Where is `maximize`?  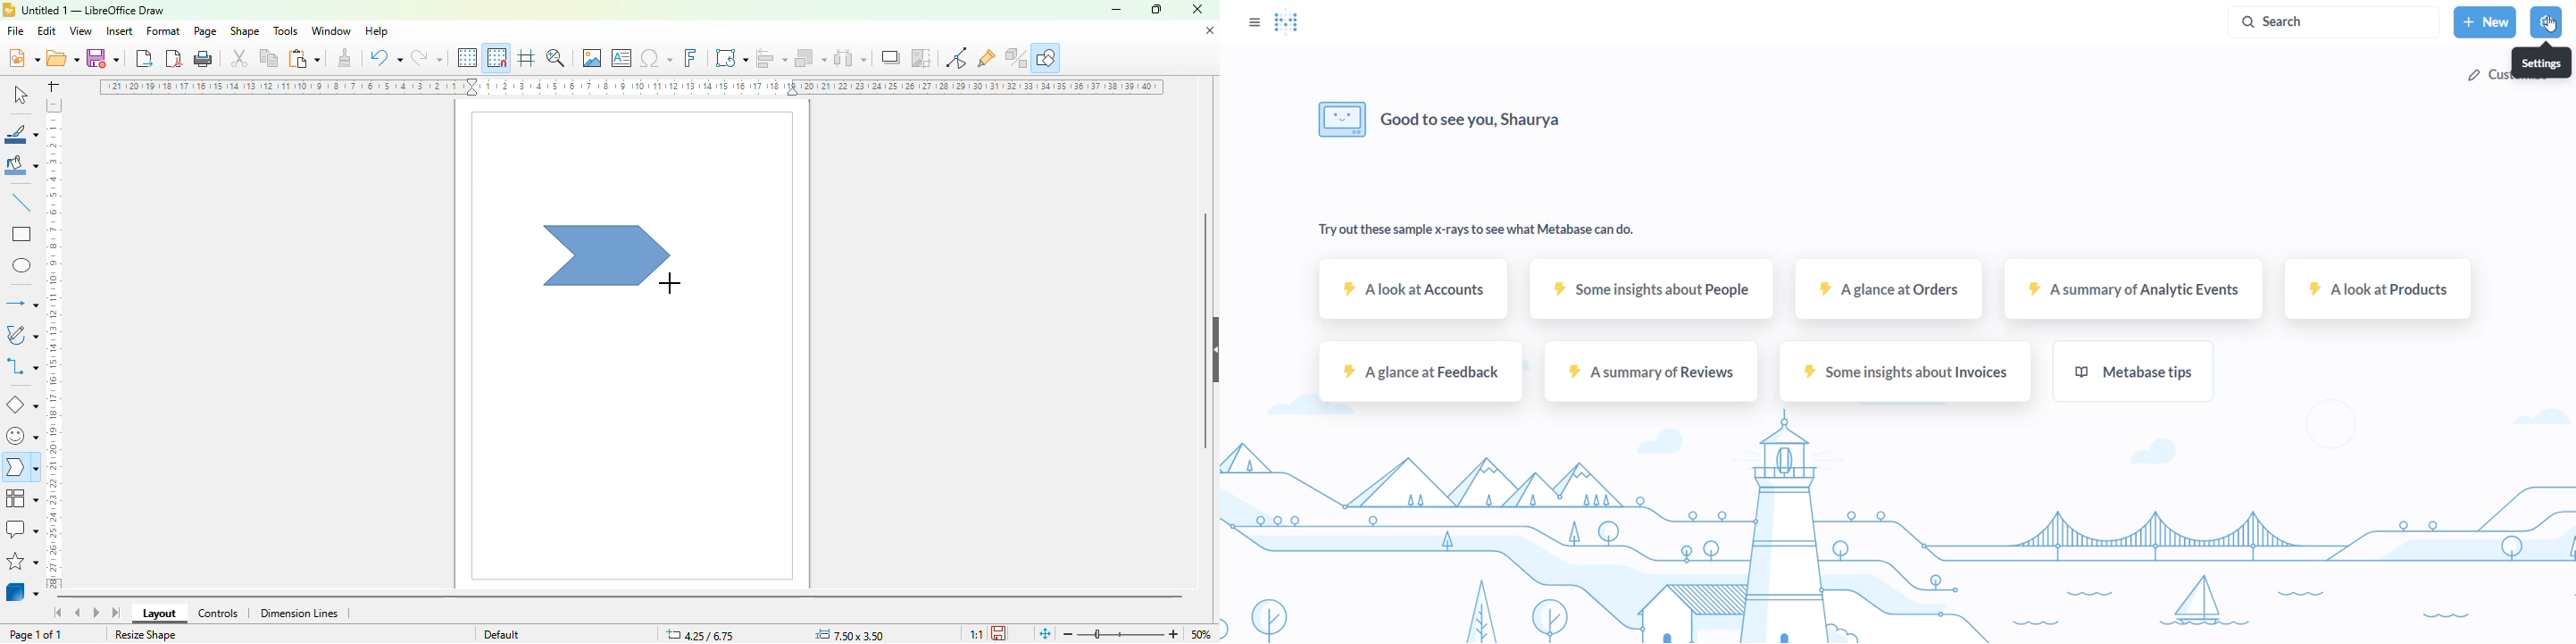
maximize is located at coordinates (1156, 9).